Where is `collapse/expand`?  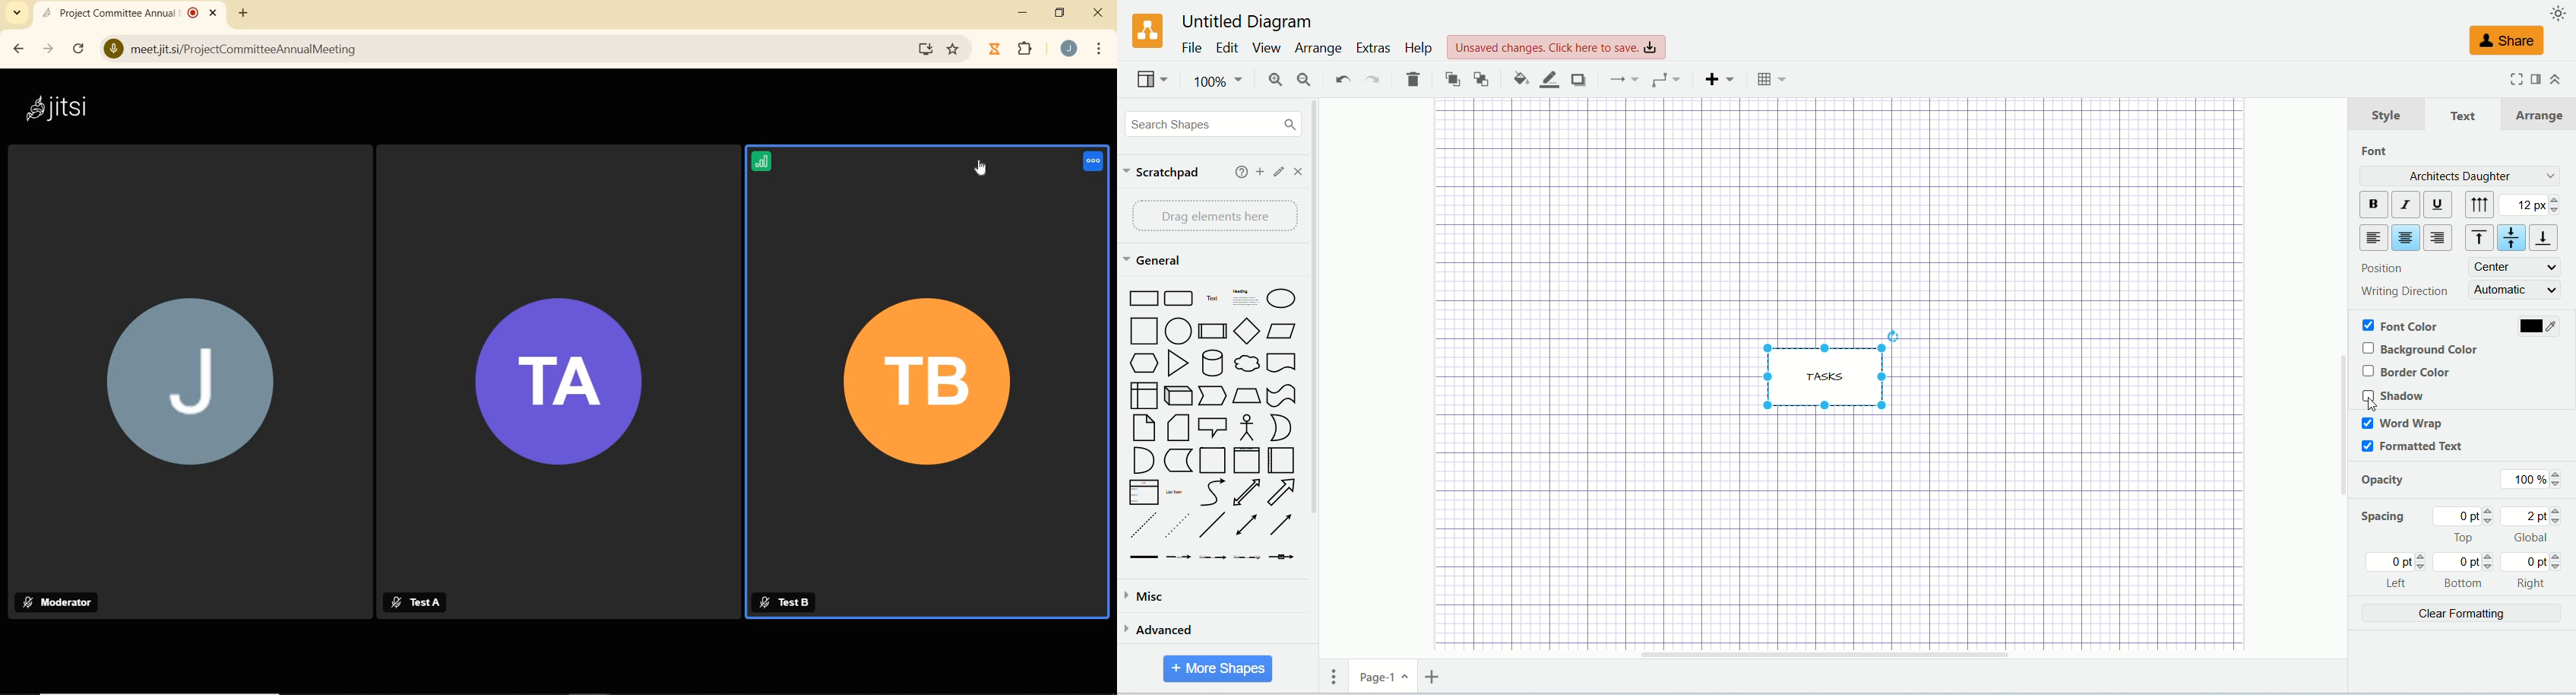
collapse/expand is located at coordinates (2555, 78).